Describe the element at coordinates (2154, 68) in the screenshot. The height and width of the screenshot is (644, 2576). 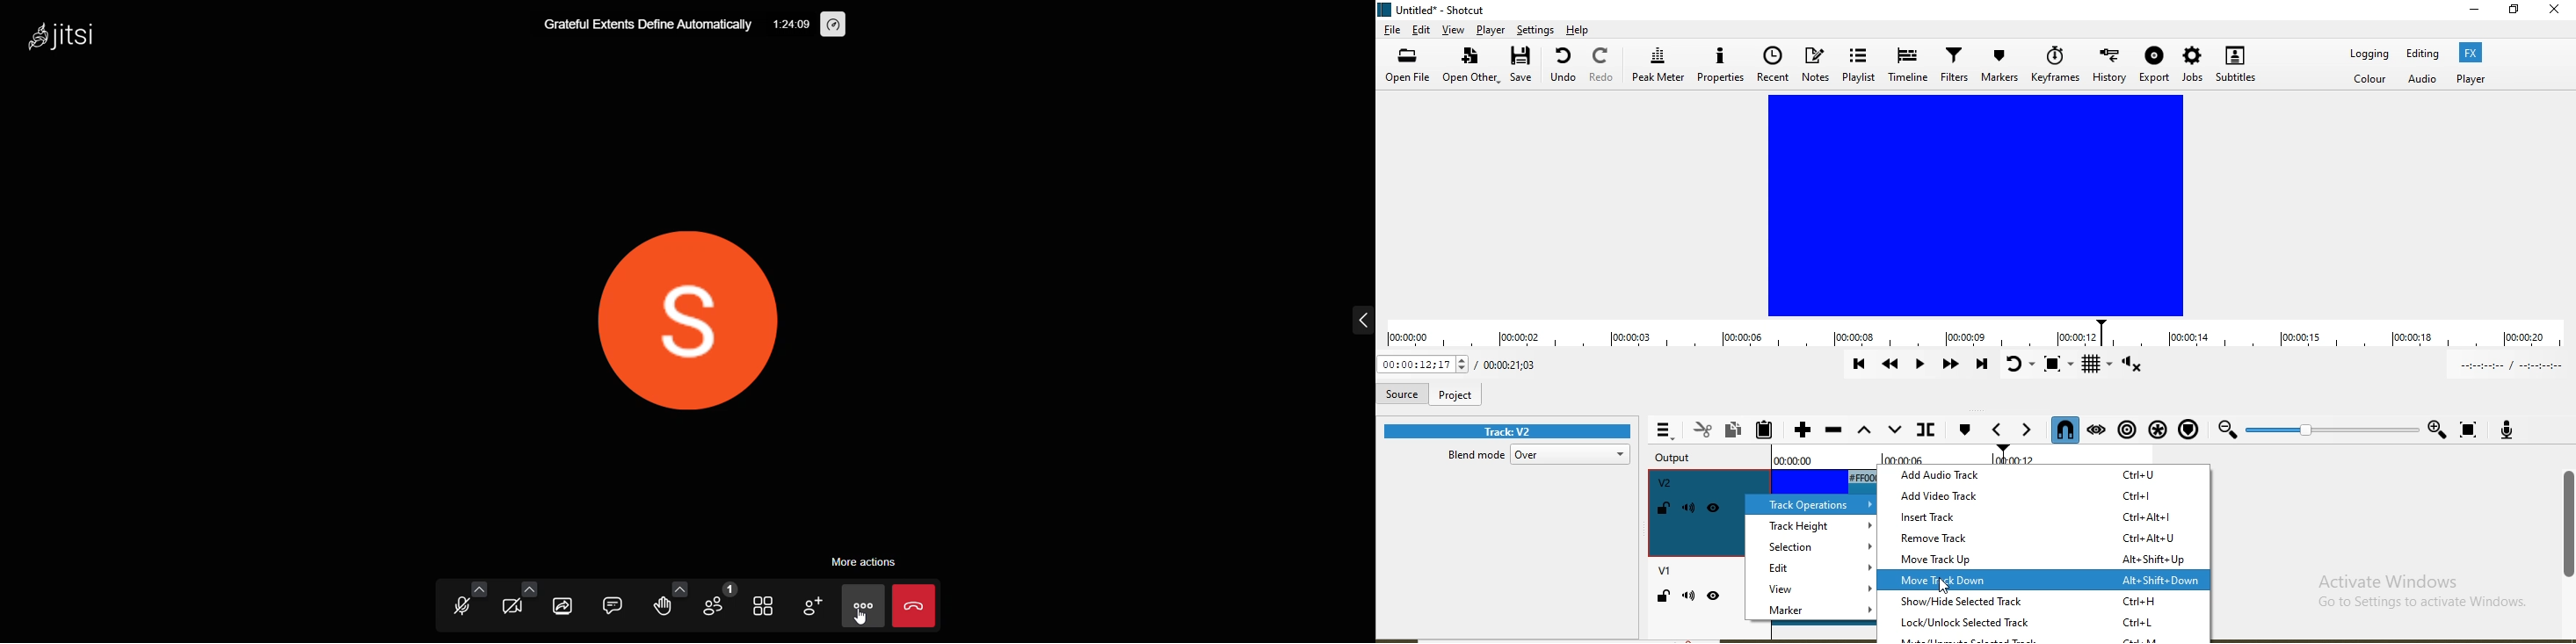
I see `Export` at that location.